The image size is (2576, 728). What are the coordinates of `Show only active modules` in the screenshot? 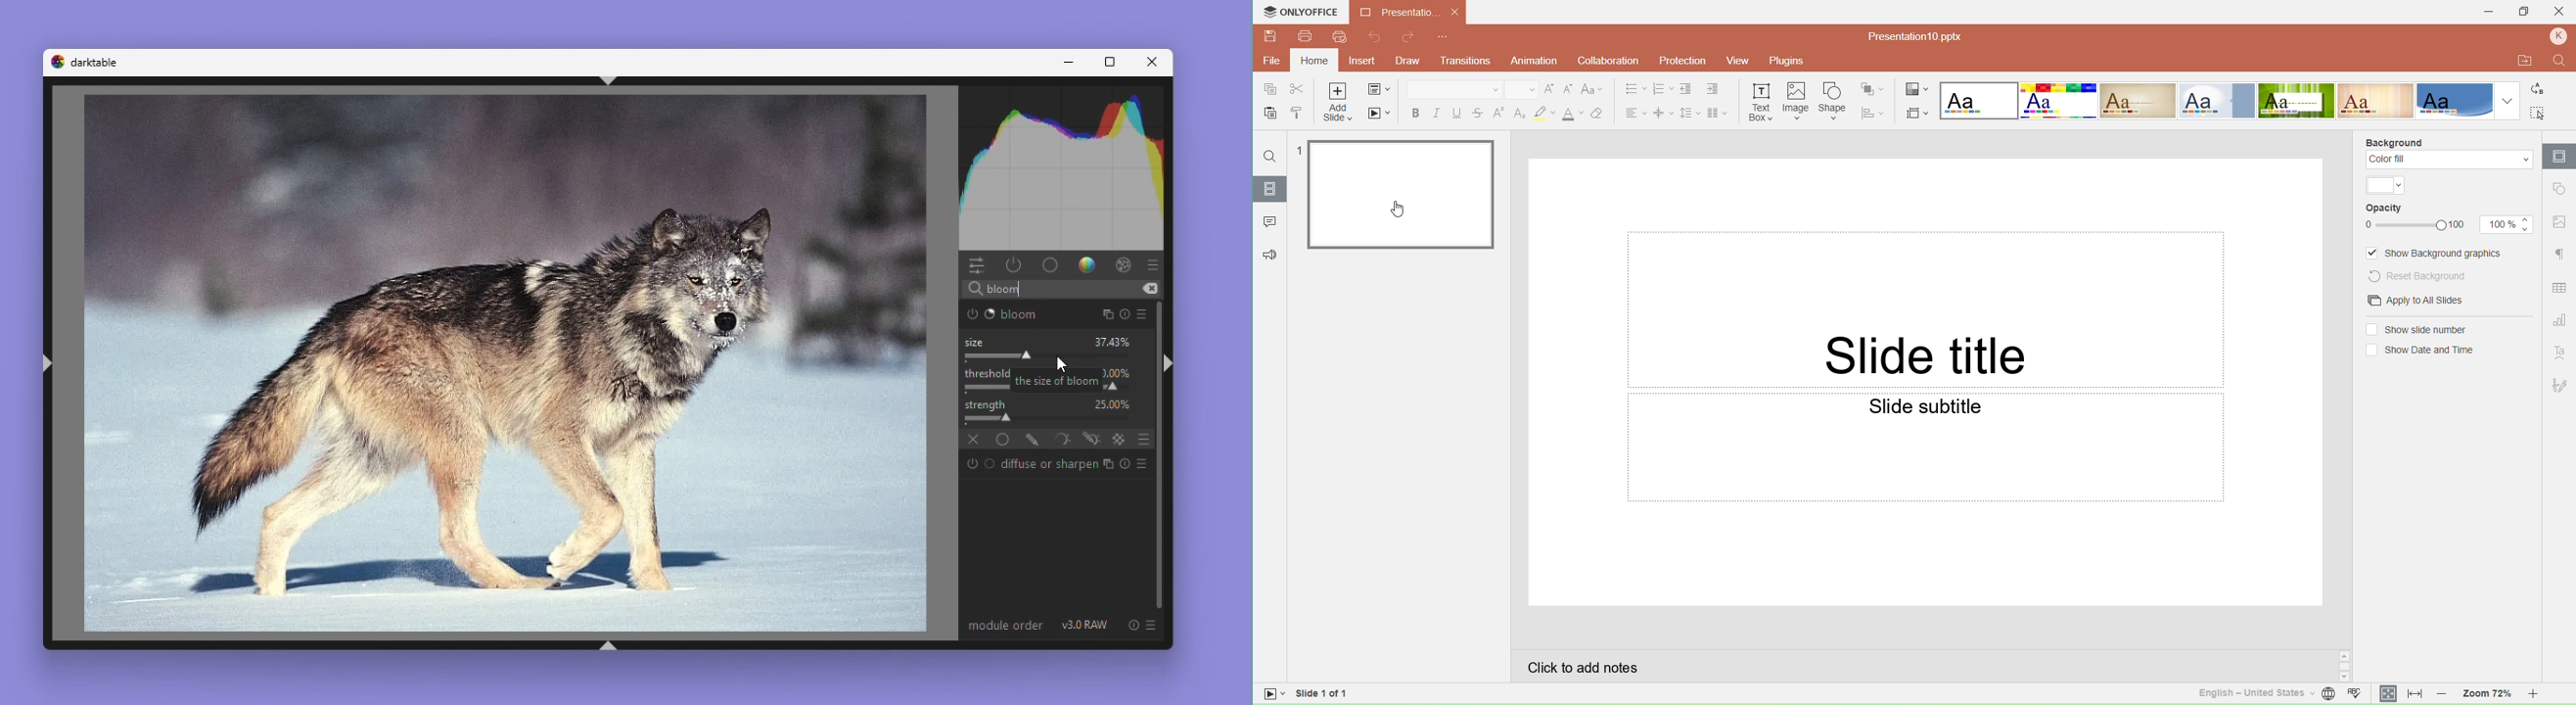 It's located at (1013, 265).